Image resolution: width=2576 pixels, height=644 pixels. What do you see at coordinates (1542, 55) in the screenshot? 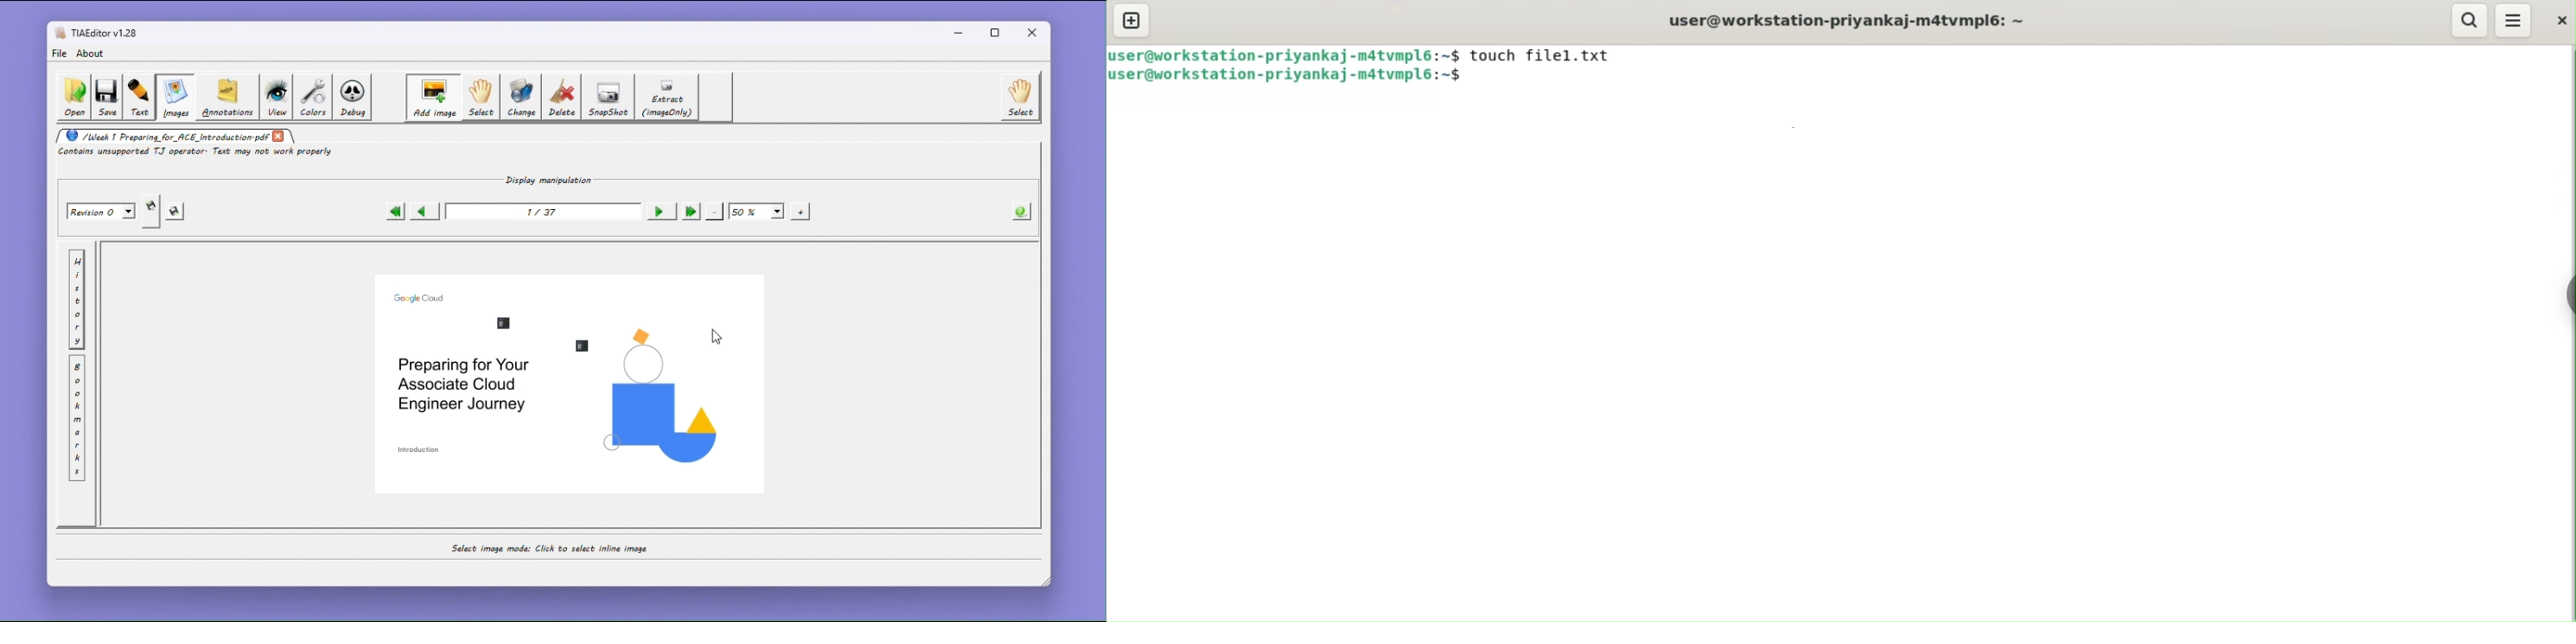
I see `touch file1.txt` at bounding box center [1542, 55].